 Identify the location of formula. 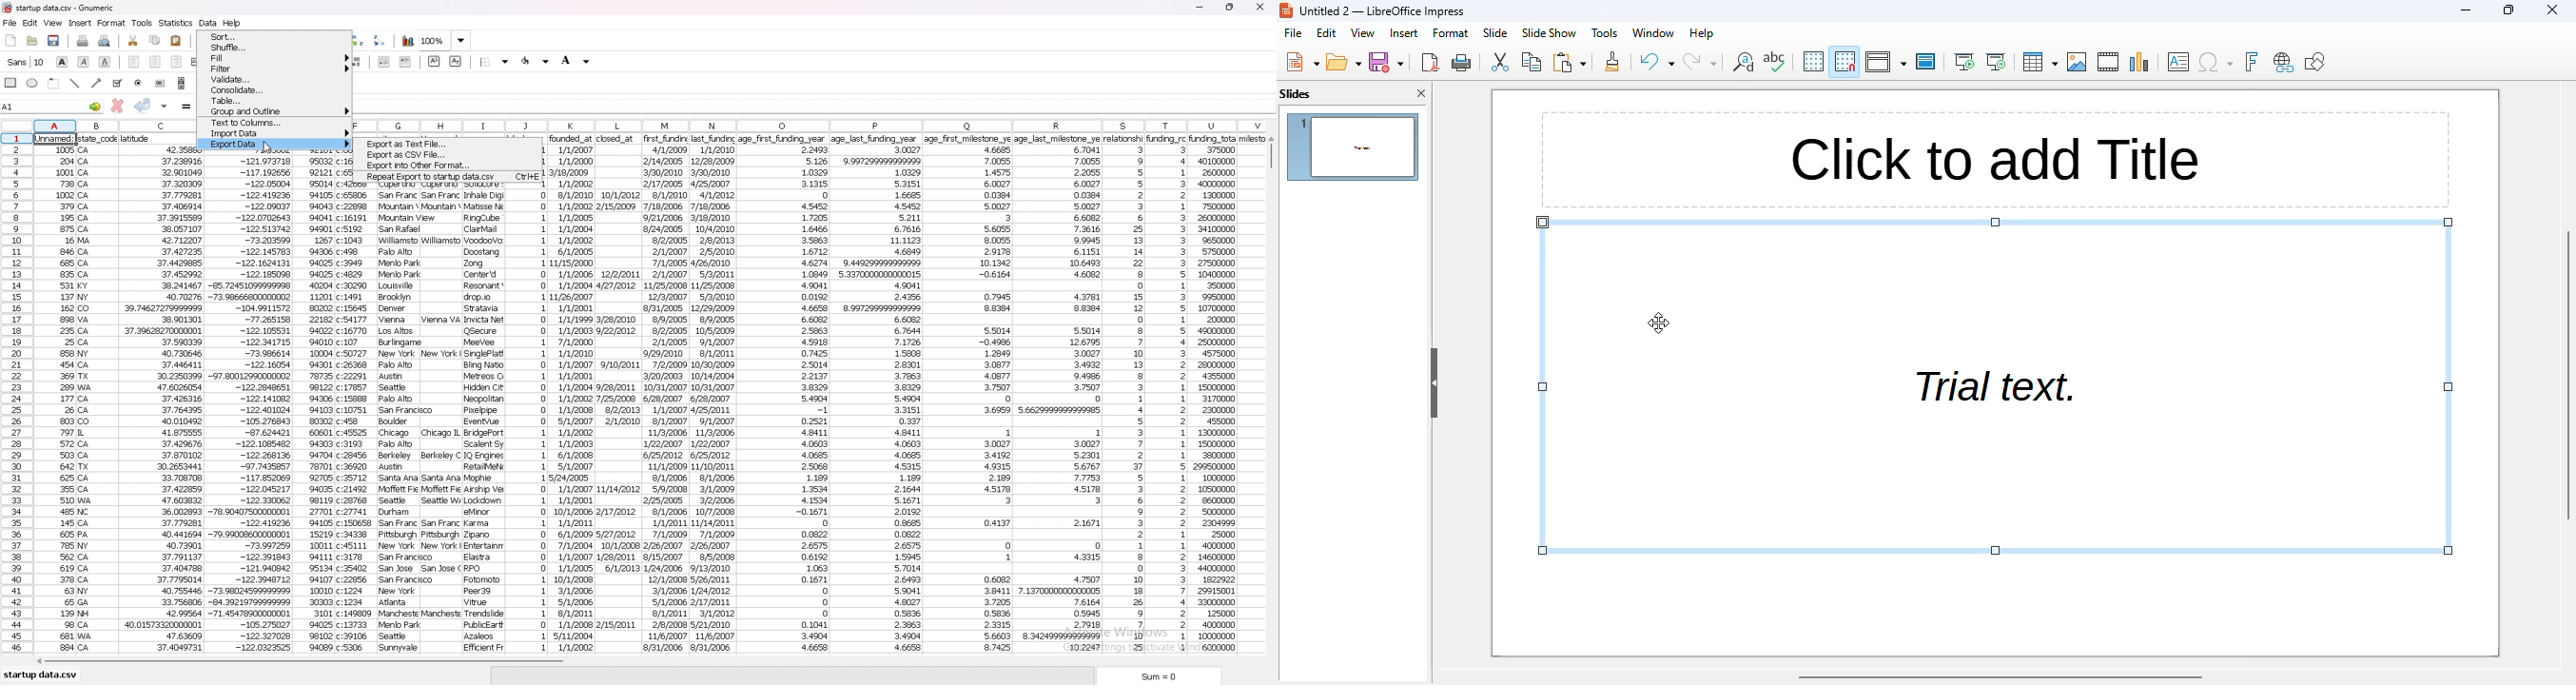
(187, 106).